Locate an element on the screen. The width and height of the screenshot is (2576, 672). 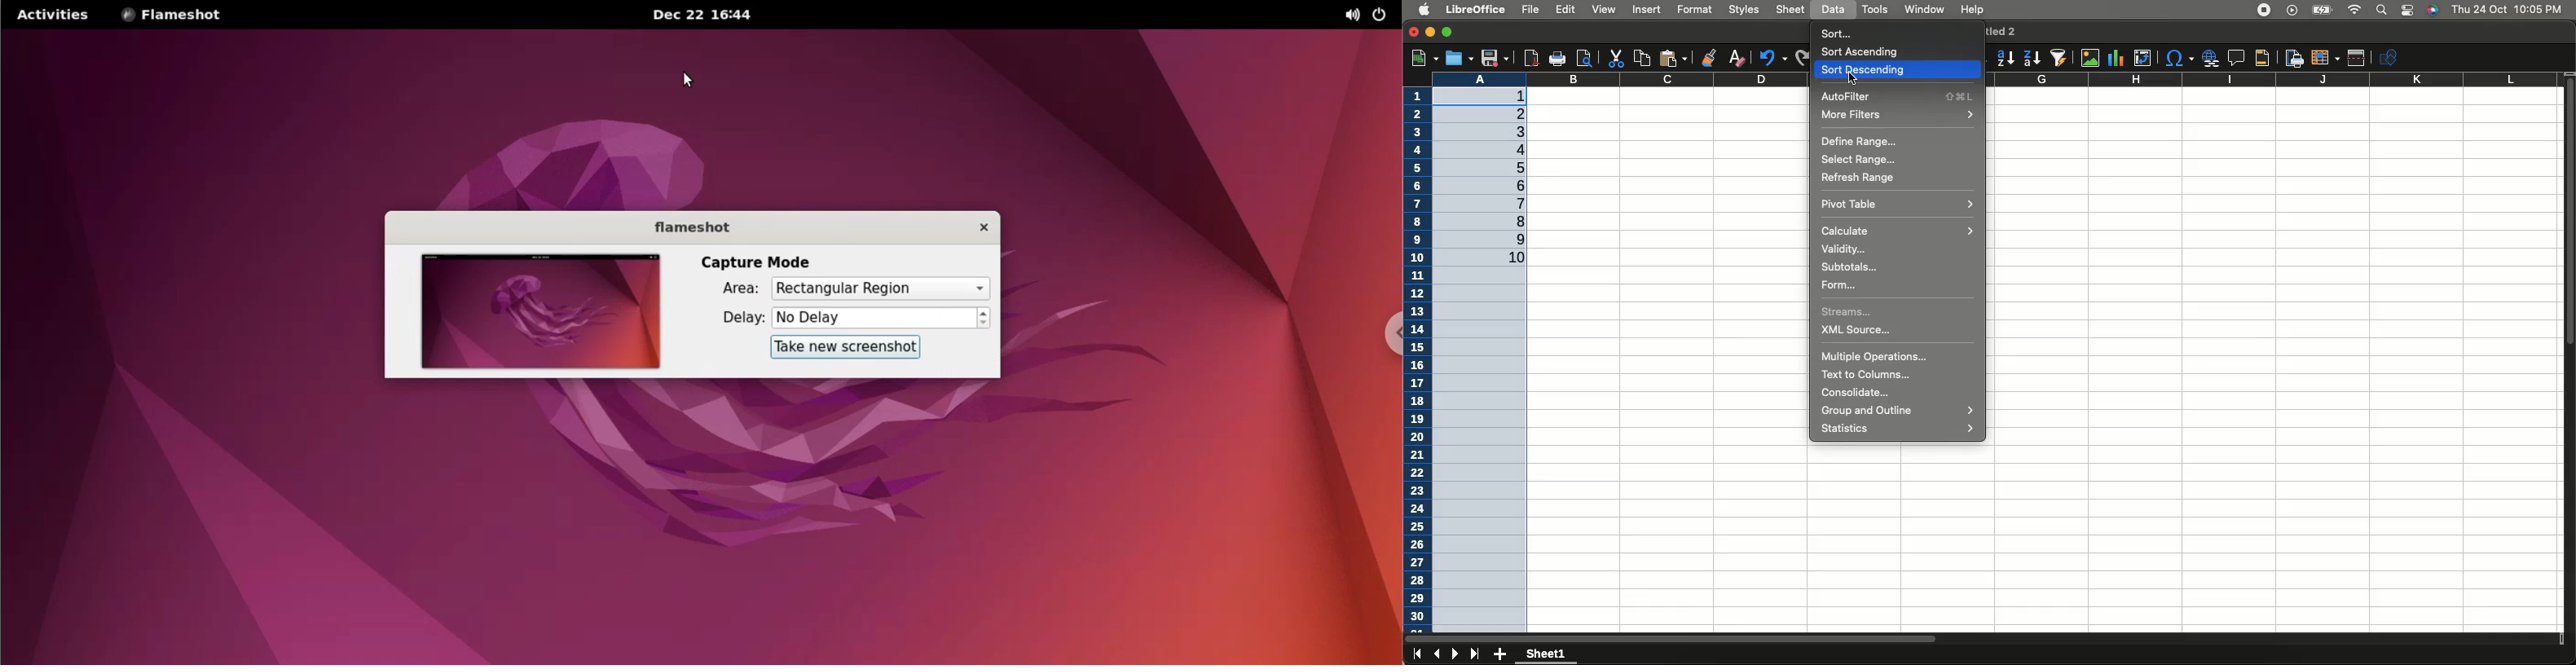
Select range... is located at coordinates (1864, 160).